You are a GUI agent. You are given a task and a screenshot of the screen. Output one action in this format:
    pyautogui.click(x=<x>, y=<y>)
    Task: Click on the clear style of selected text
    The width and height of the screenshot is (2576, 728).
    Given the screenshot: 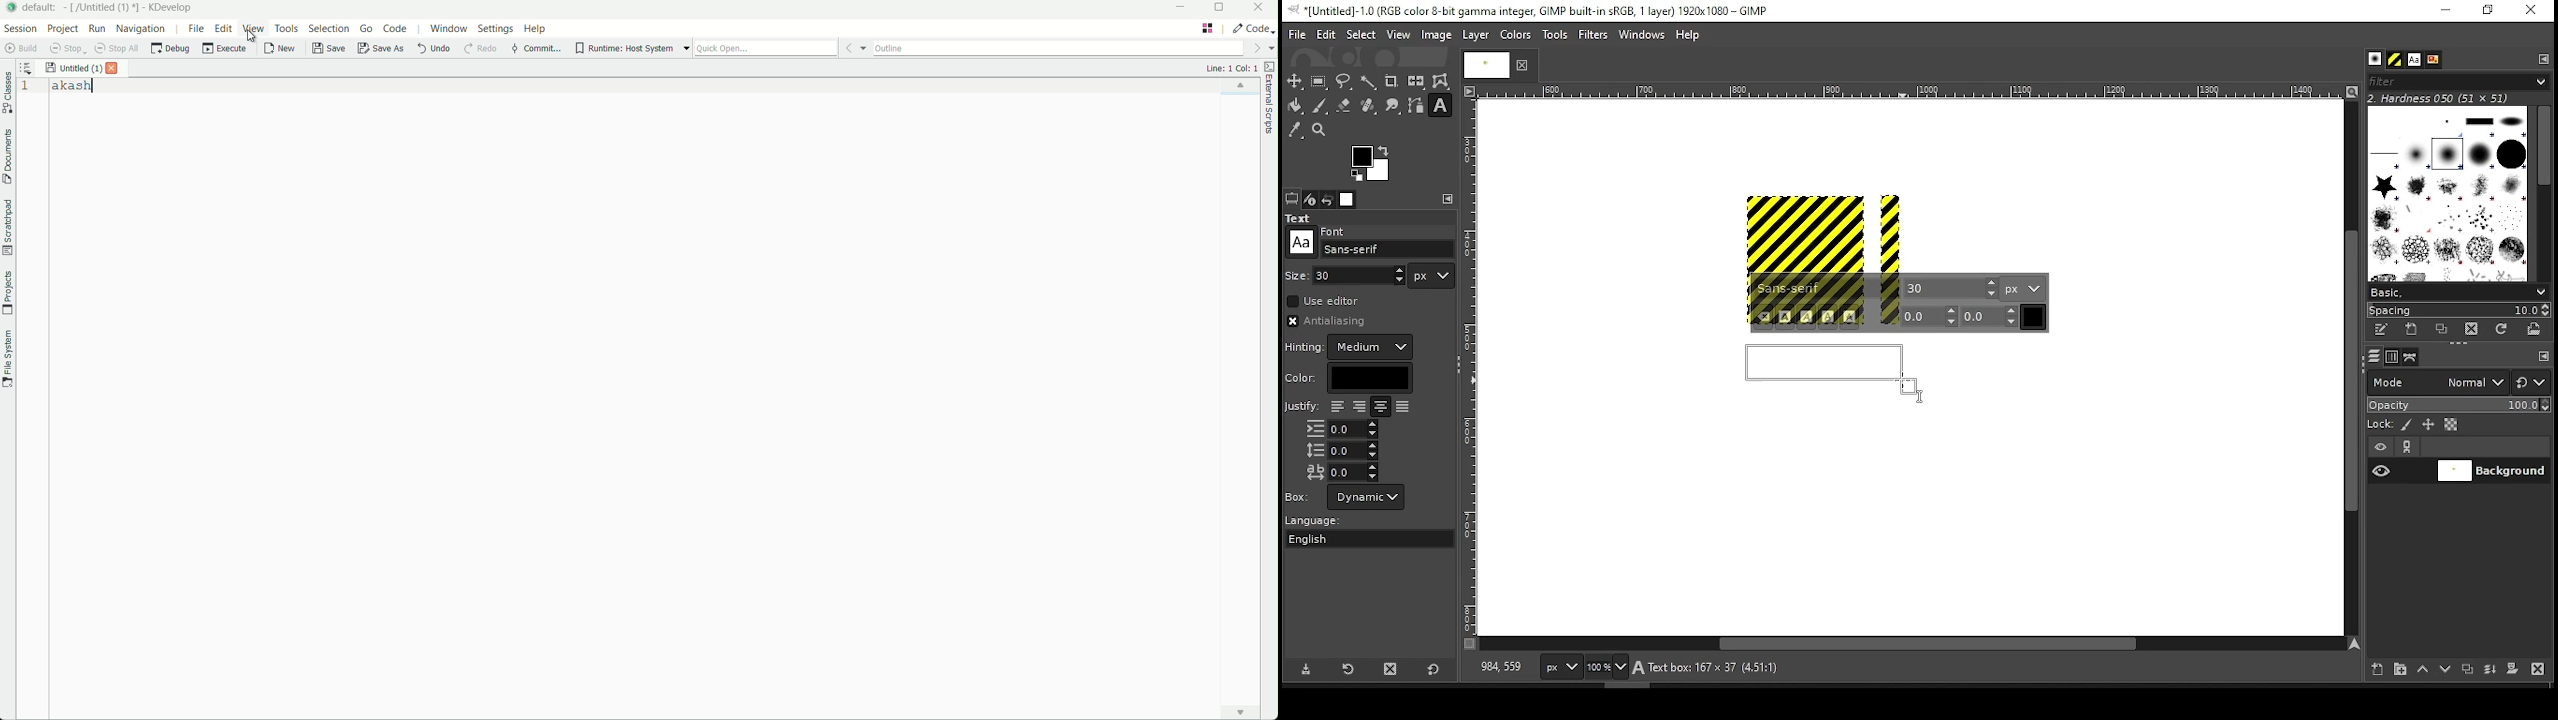 What is the action you would take?
    pyautogui.click(x=1764, y=318)
    